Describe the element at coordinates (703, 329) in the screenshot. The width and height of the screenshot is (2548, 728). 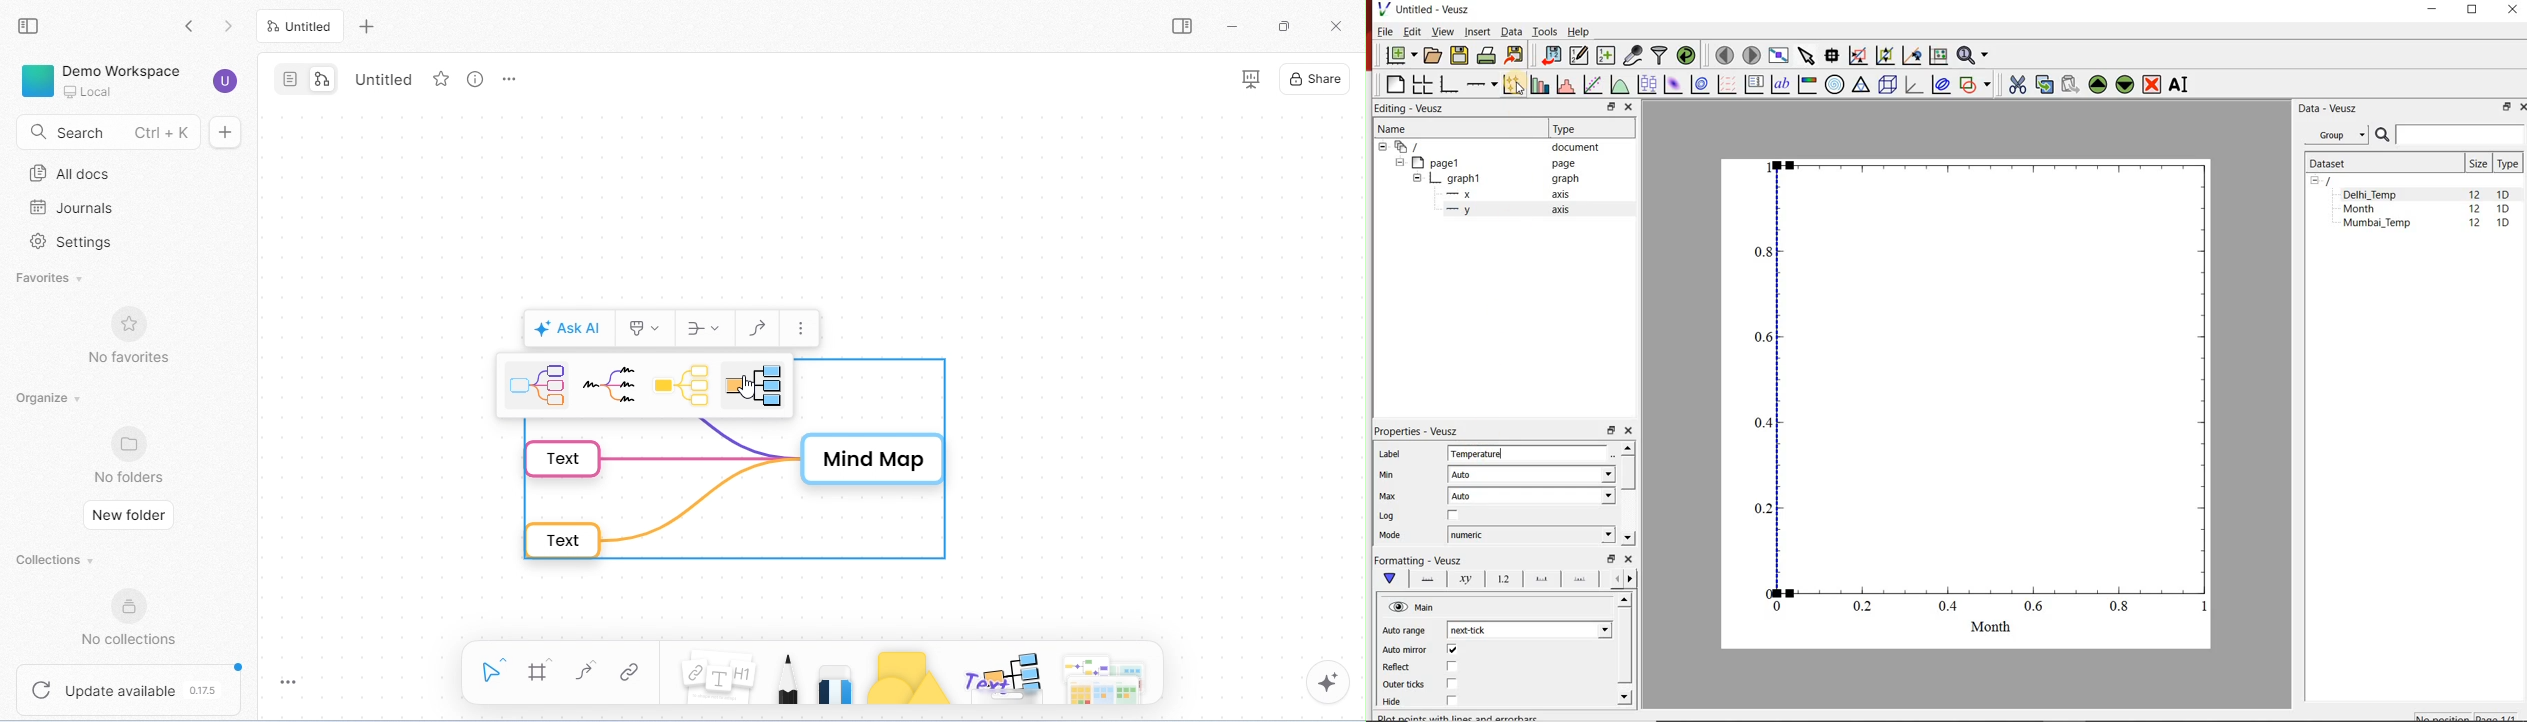
I see `layout` at that location.